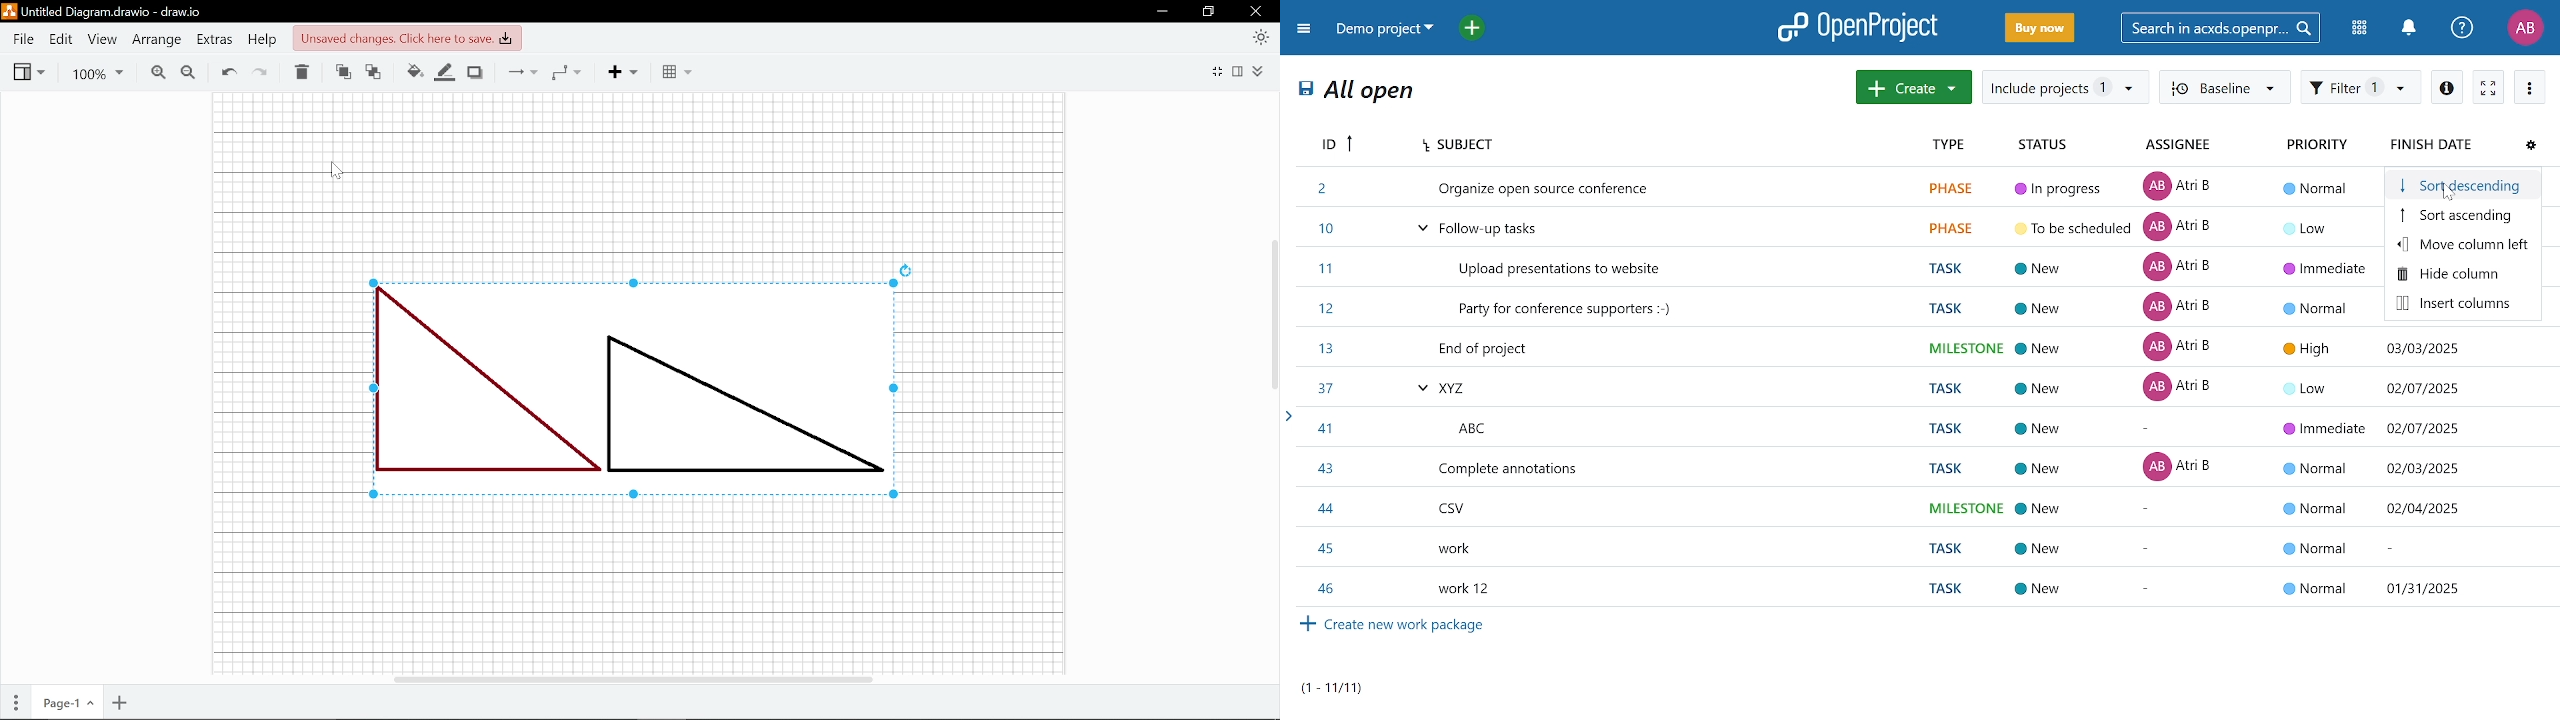  I want to click on Minimize, so click(1162, 12).